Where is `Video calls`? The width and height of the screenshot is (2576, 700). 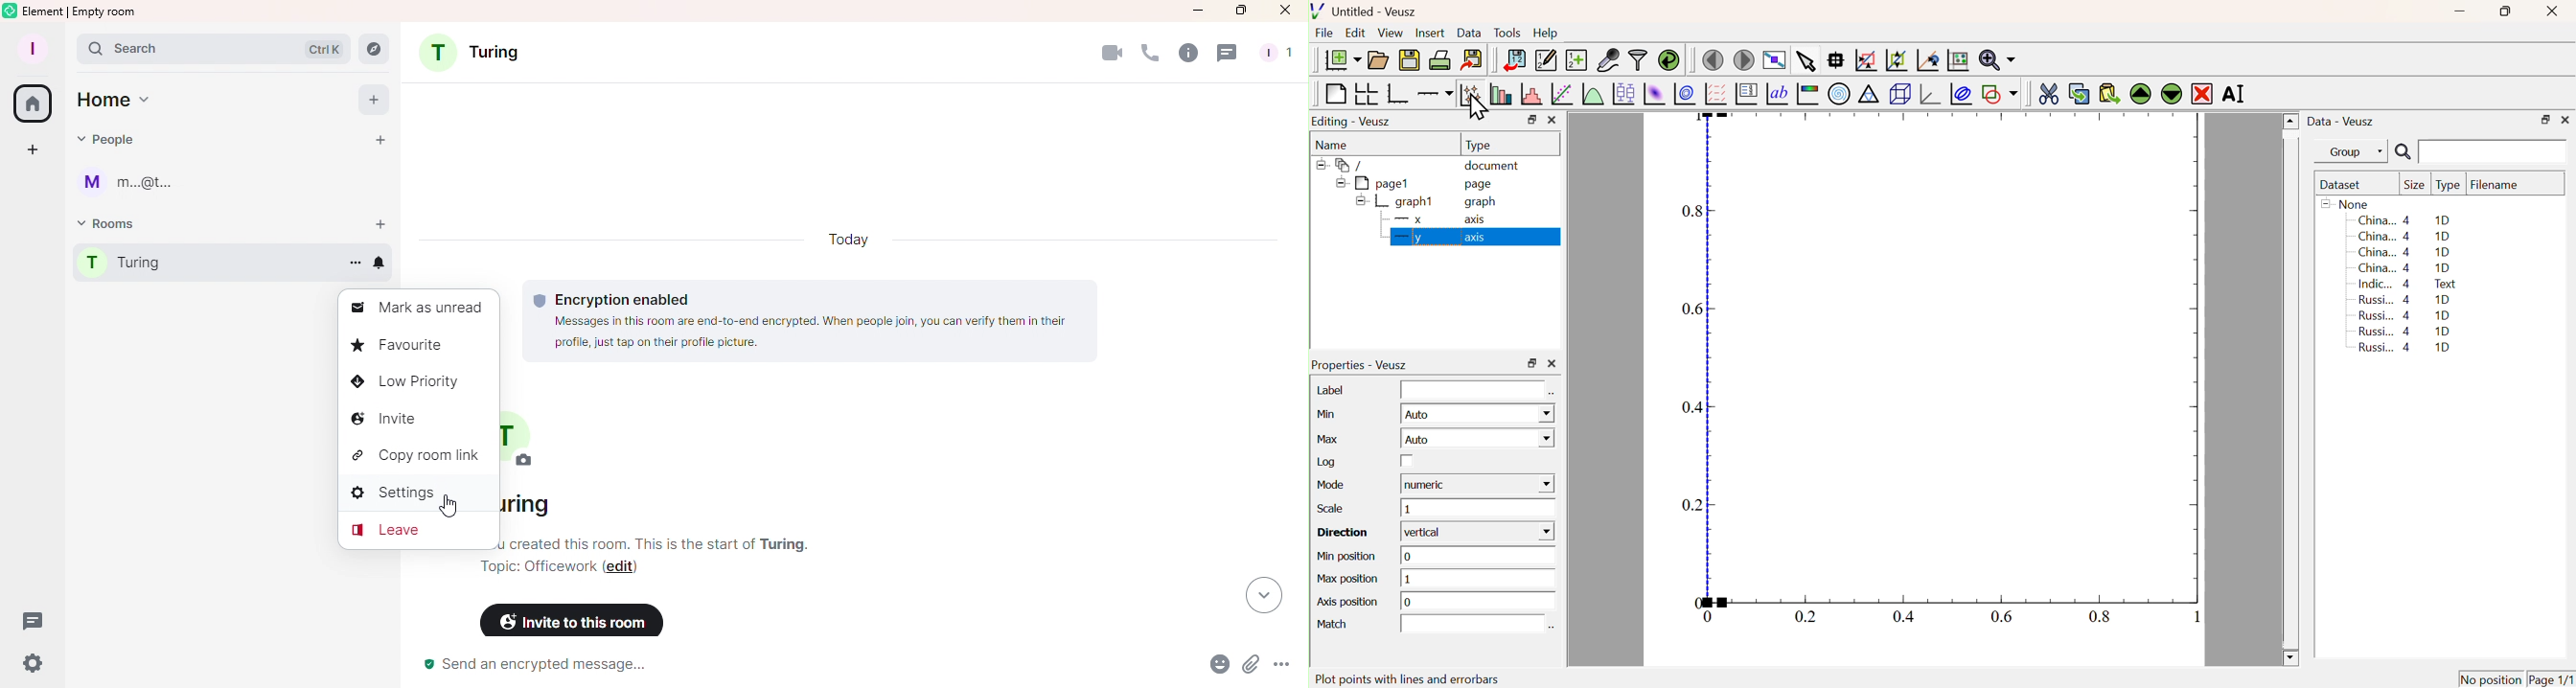
Video calls is located at coordinates (1112, 56).